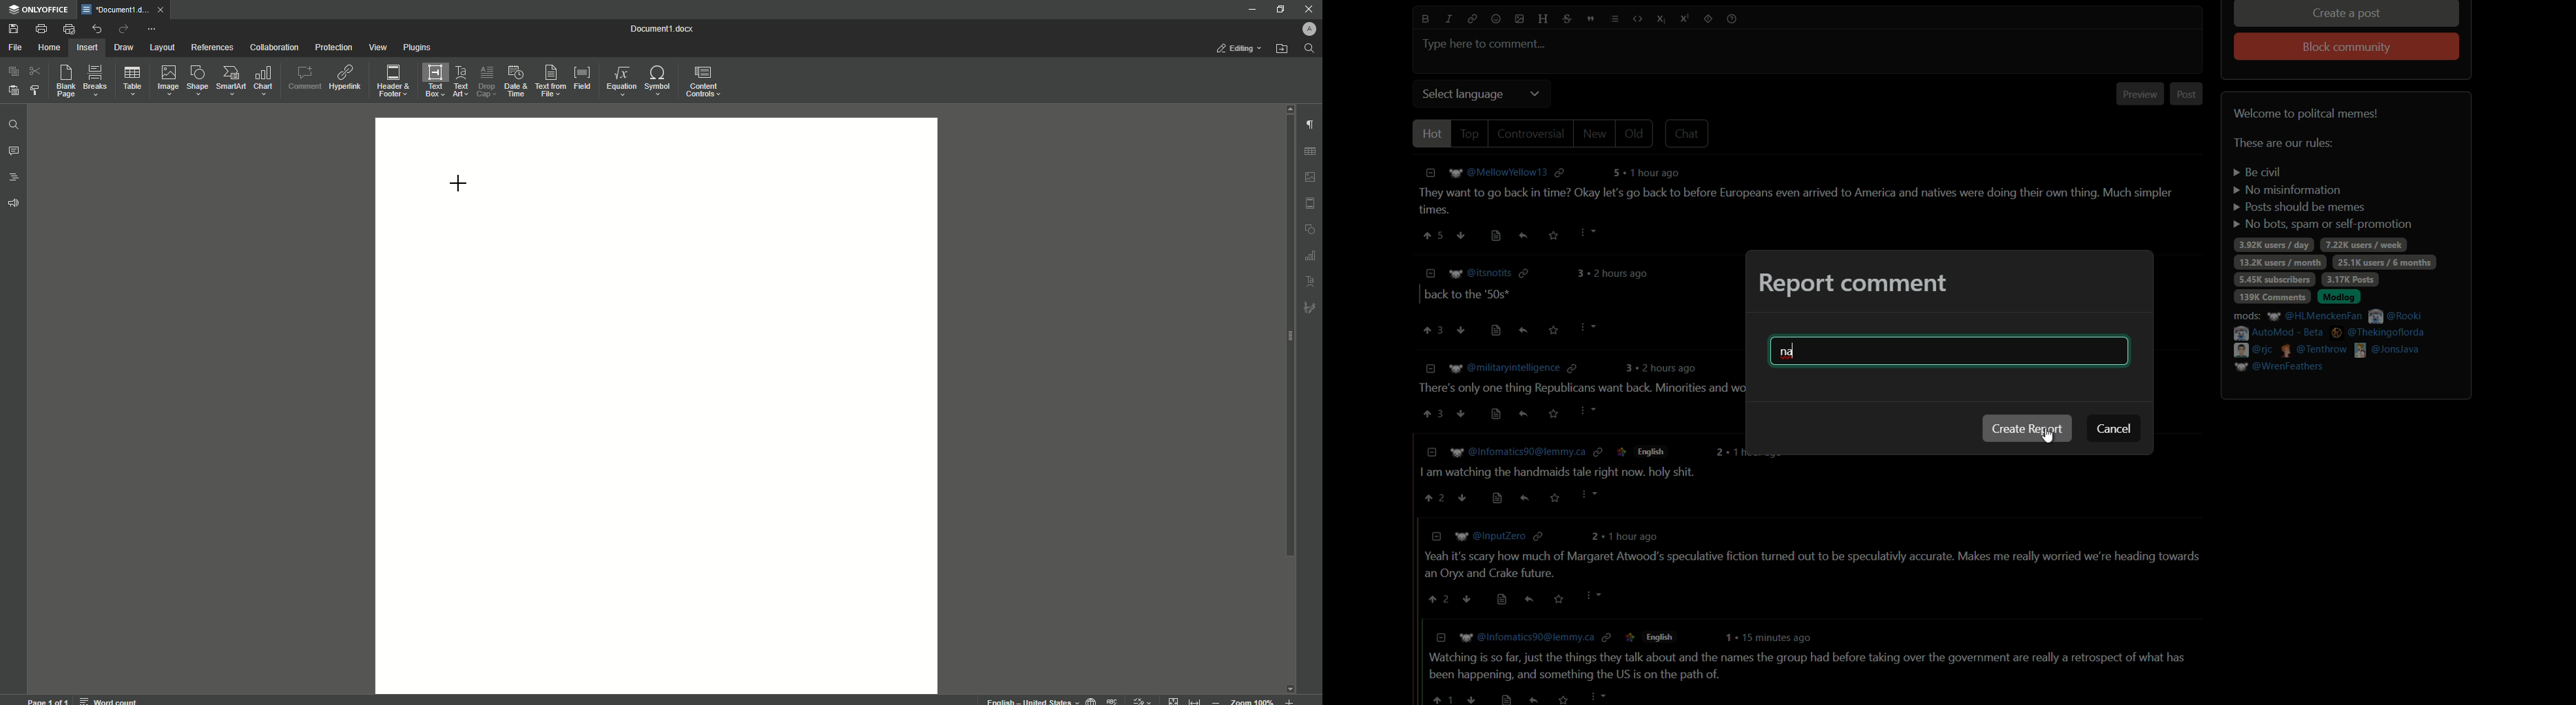 Image resolution: width=2576 pixels, height=728 pixels. Describe the element at coordinates (13, 126) in the screenshot. I see `Find` at that location.